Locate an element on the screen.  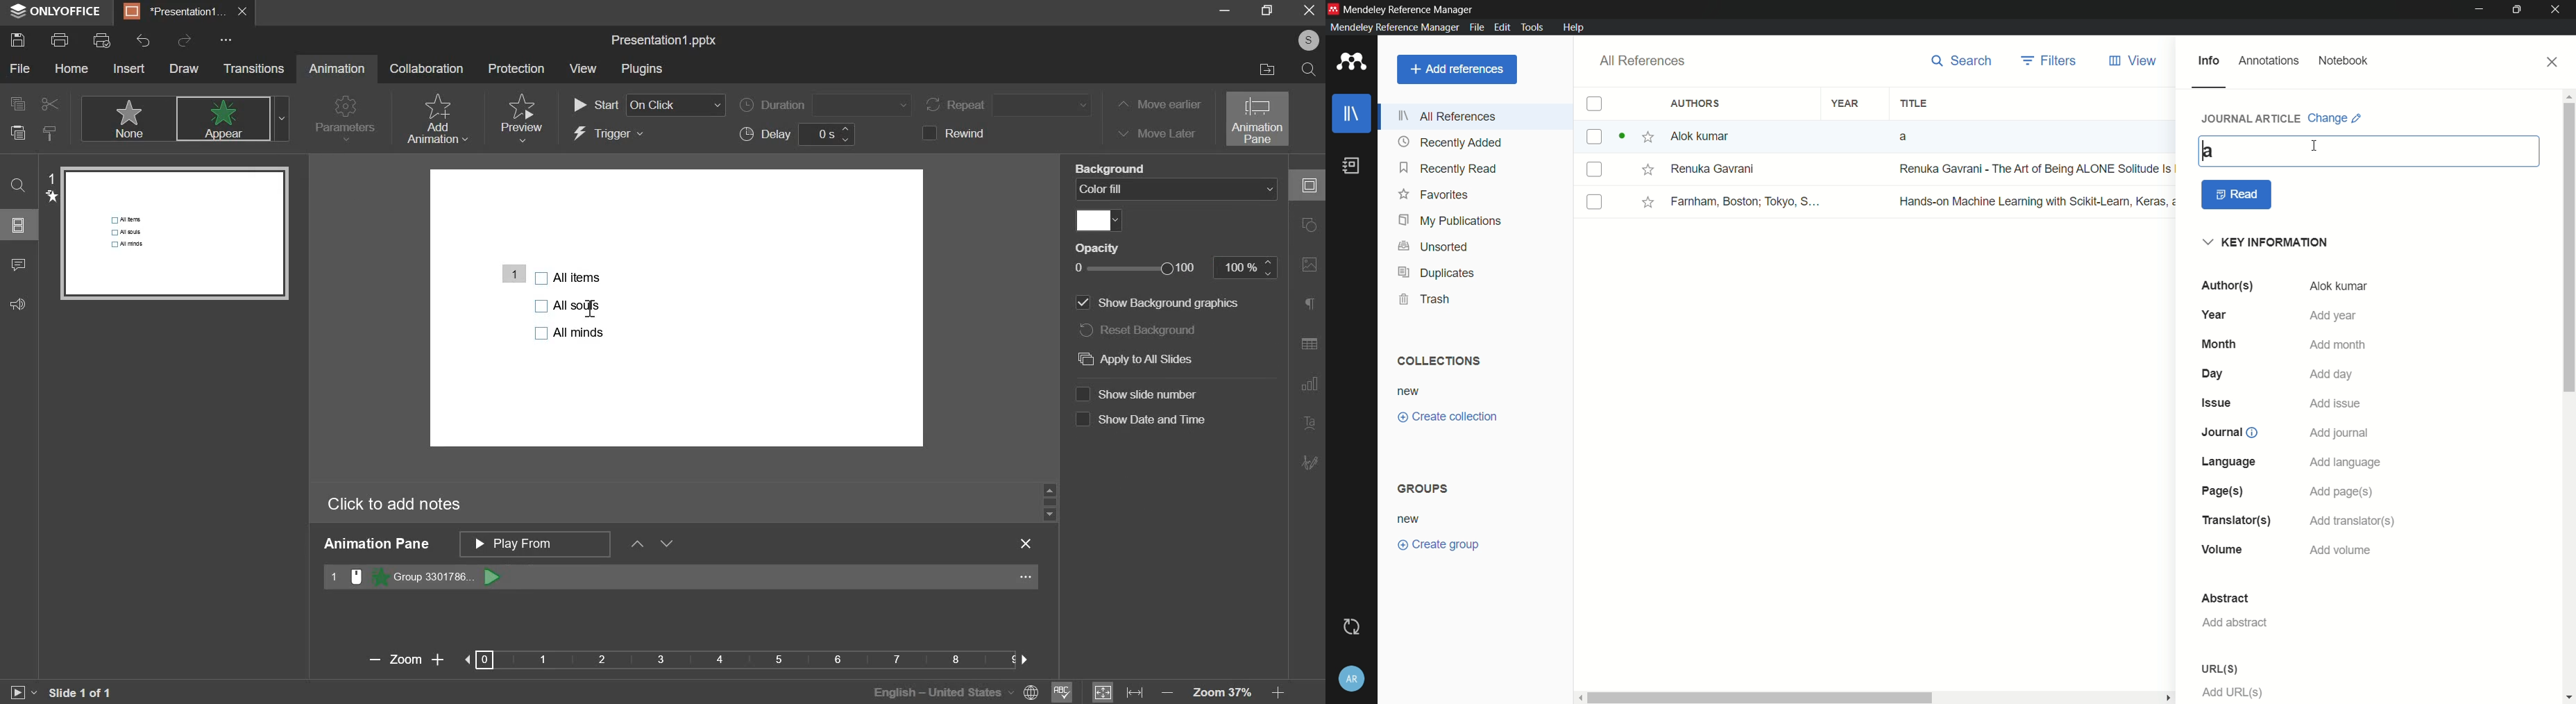
annotations is located at coordinates (2270, 61).